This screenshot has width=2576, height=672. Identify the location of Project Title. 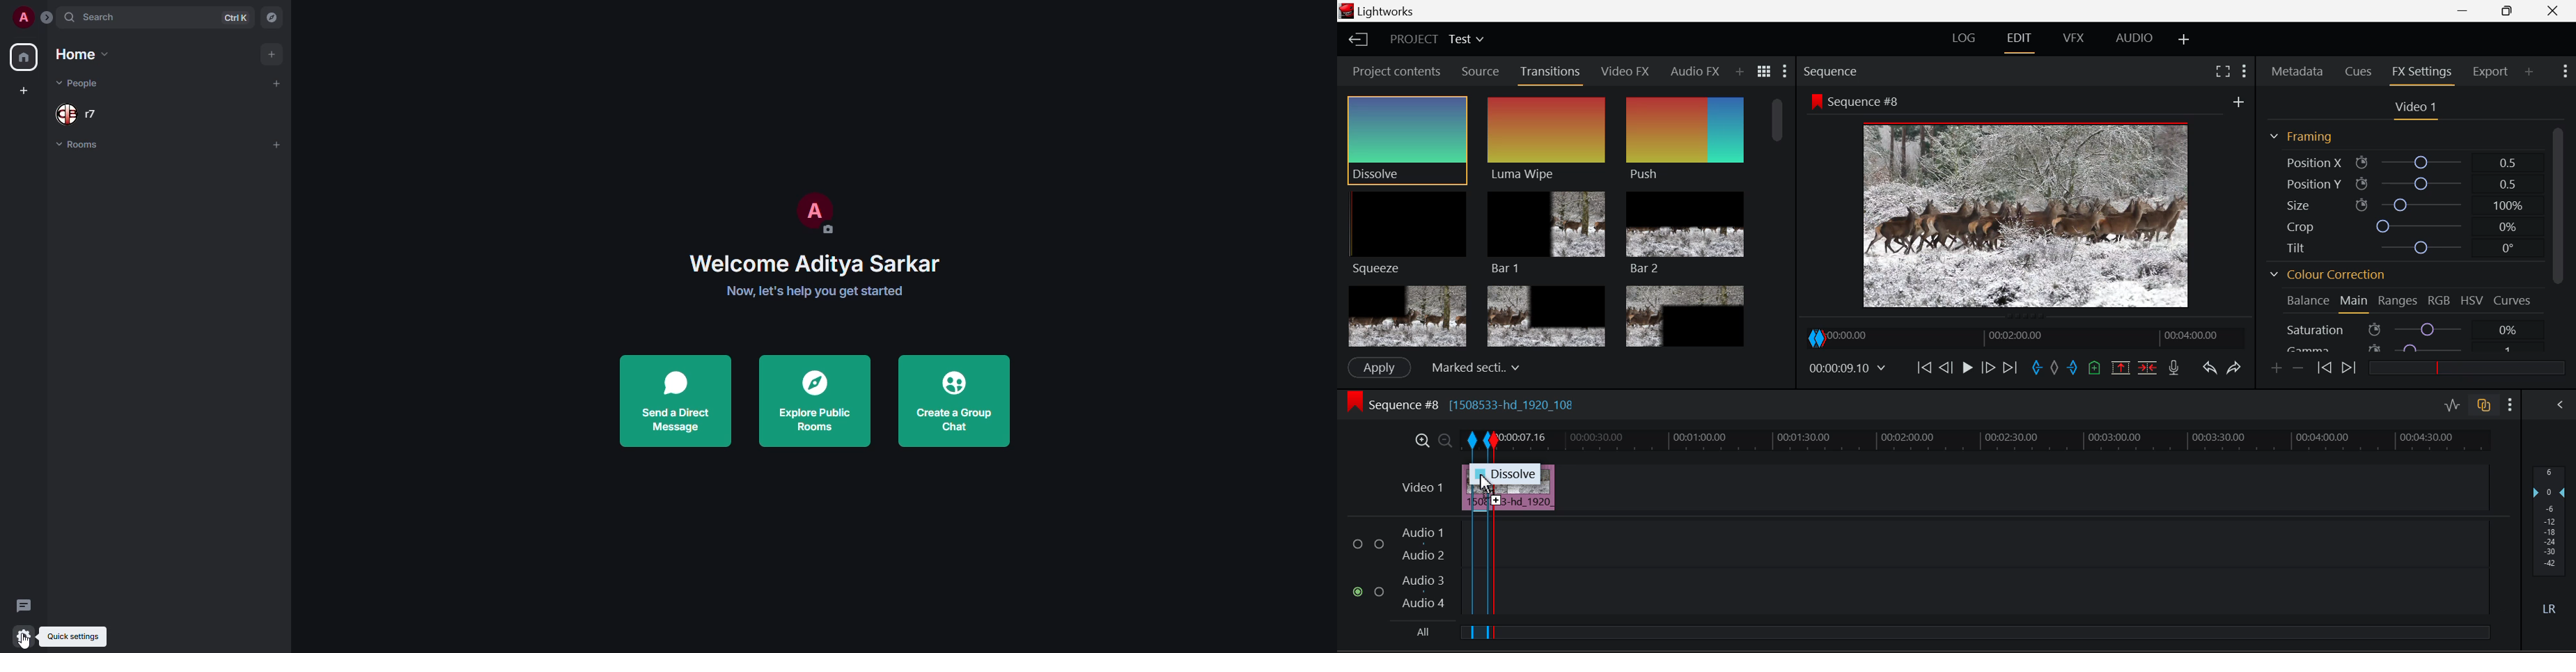
(1435, 38).